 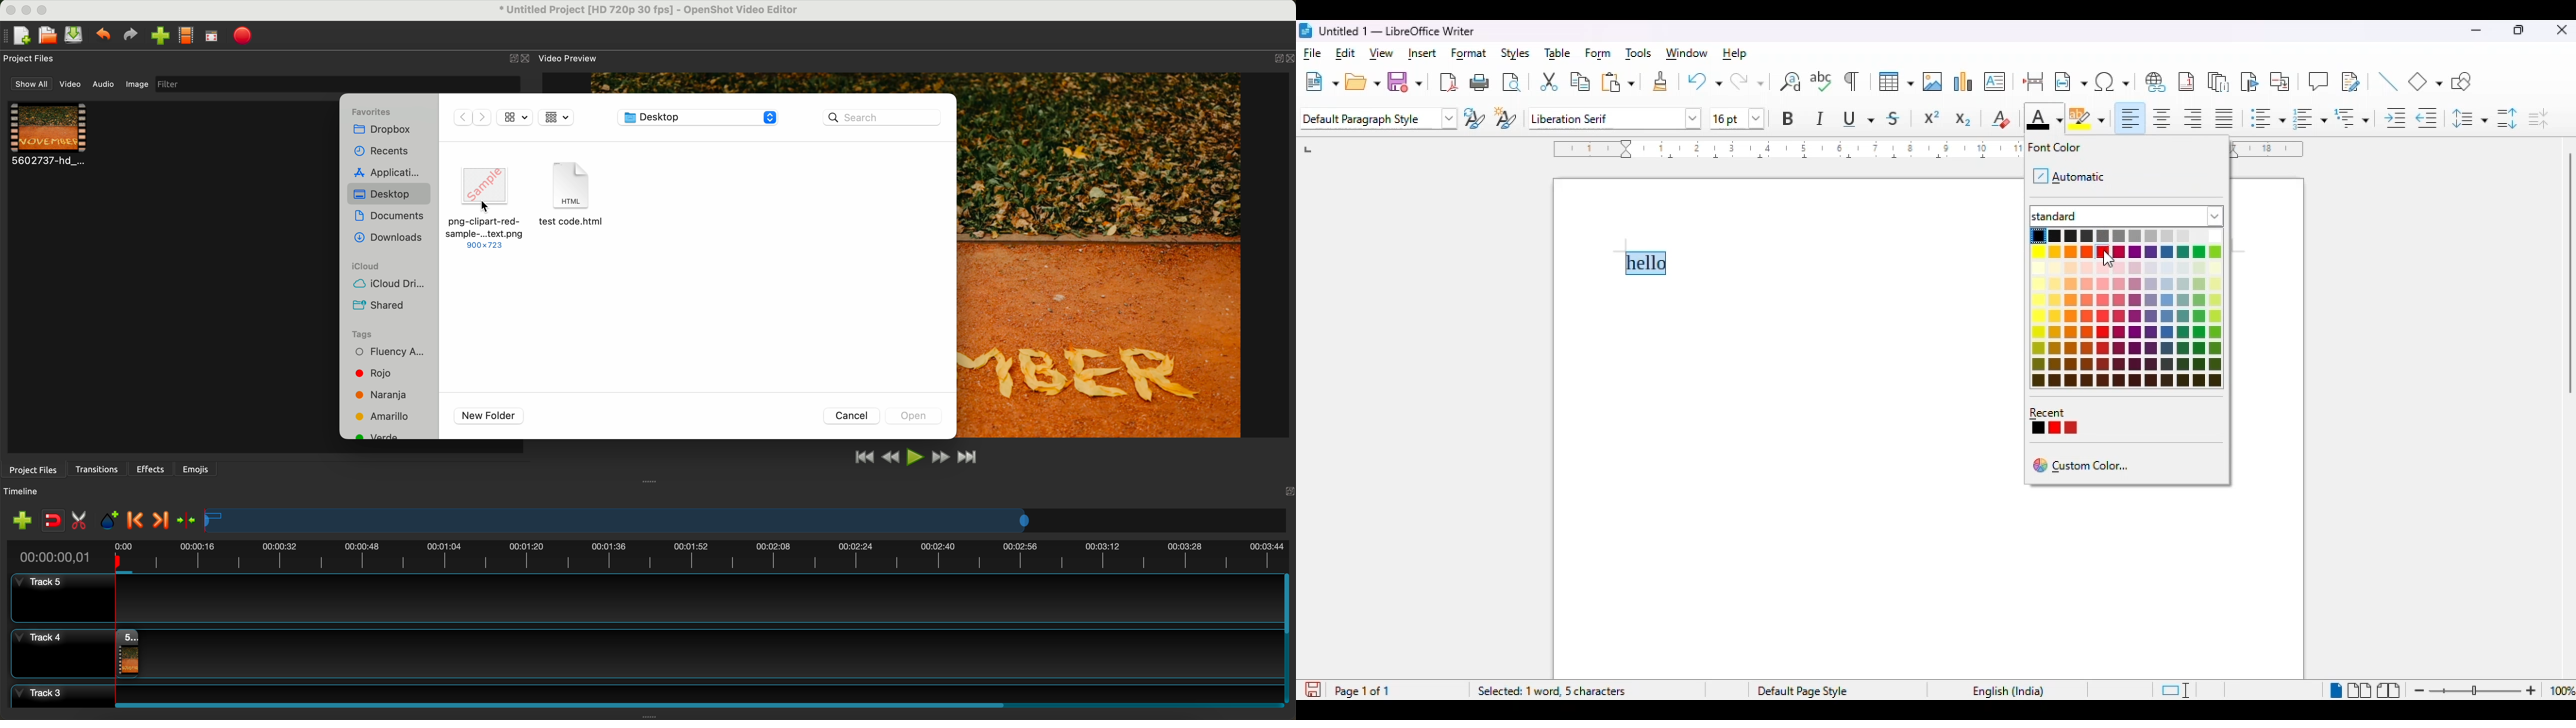 What do you see at coordinates (1405, 82) in the screenshot?
I see `save` at bounding box center [1405, 82].